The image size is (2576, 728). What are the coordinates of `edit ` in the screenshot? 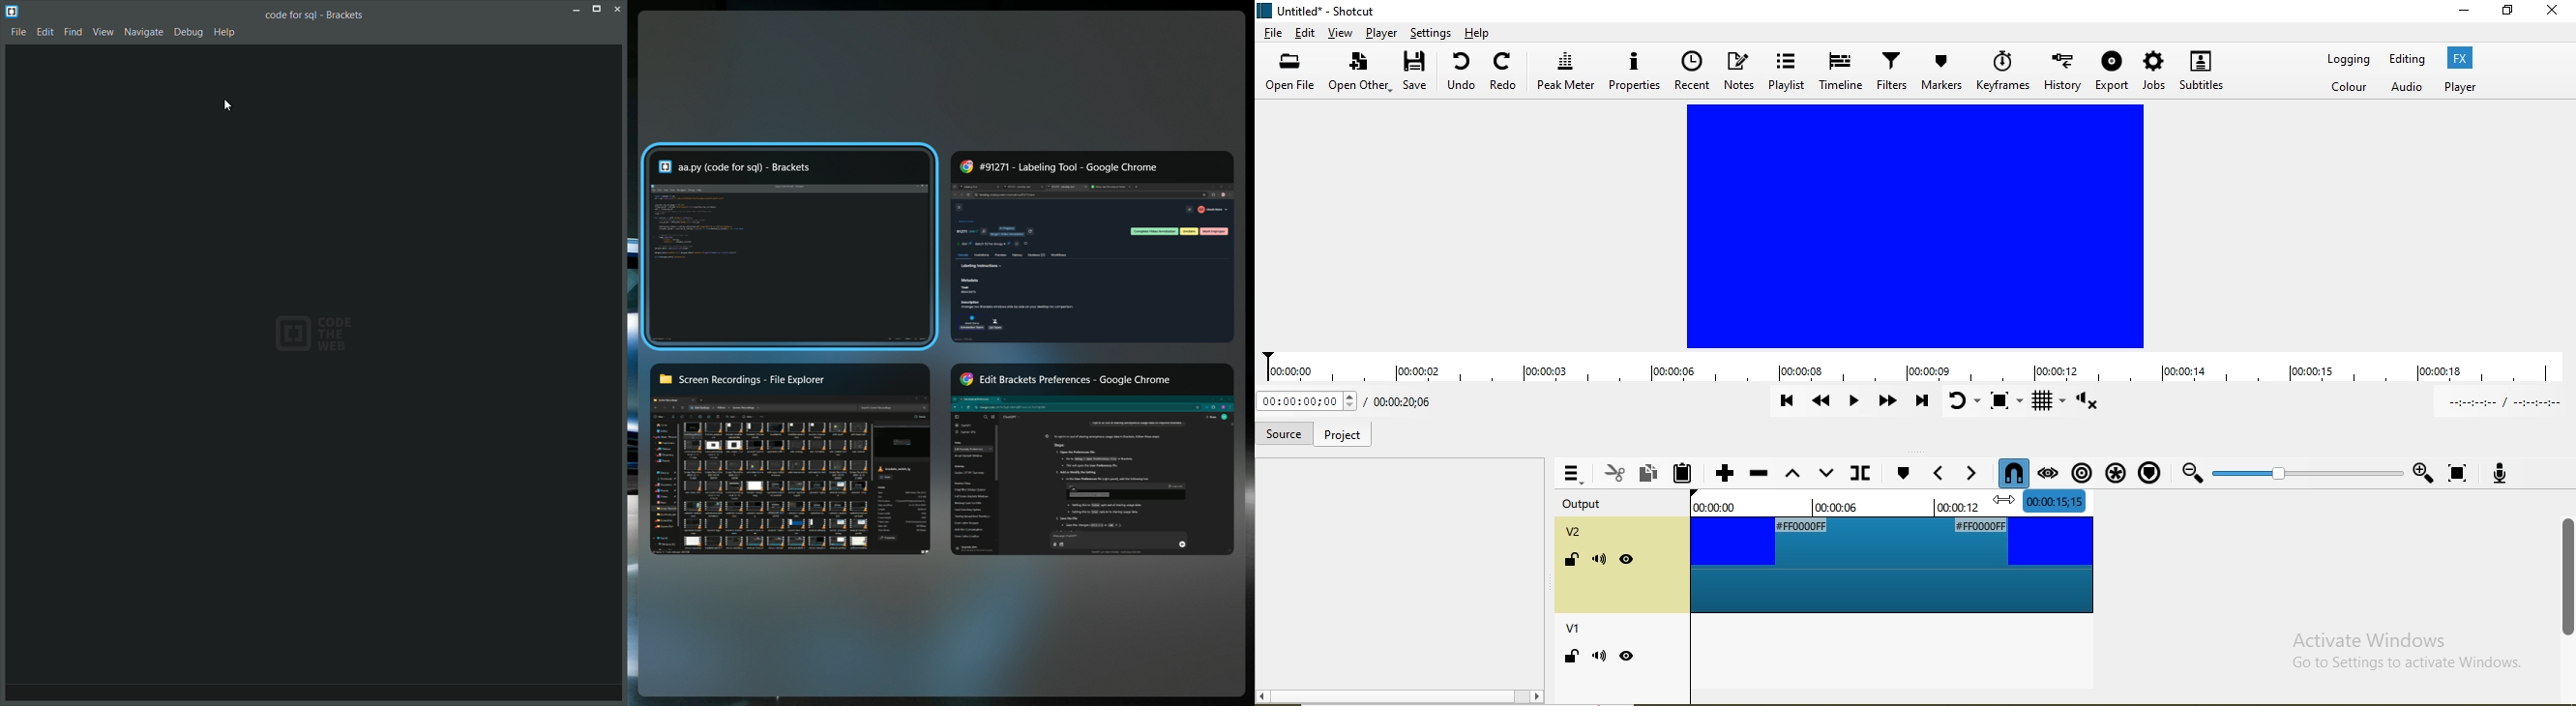 It's located at (1306, 33).